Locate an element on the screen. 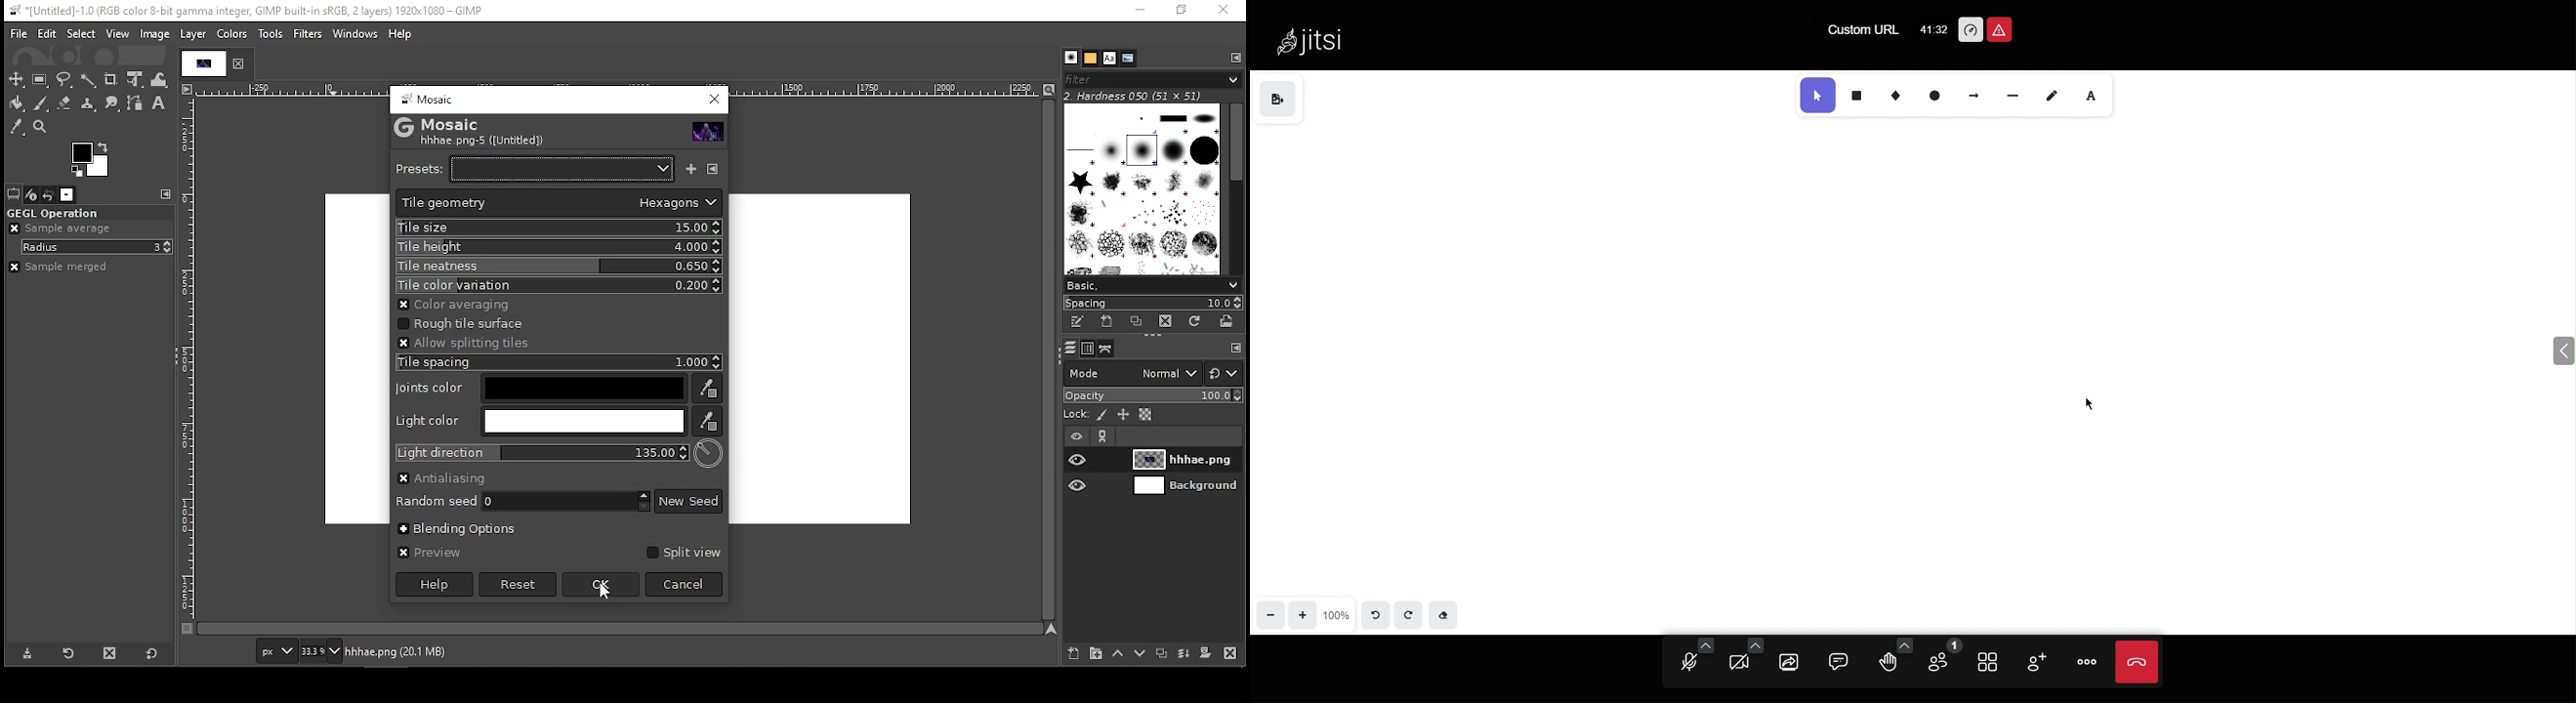  Unsafe is located at coordinates (2001, 28).